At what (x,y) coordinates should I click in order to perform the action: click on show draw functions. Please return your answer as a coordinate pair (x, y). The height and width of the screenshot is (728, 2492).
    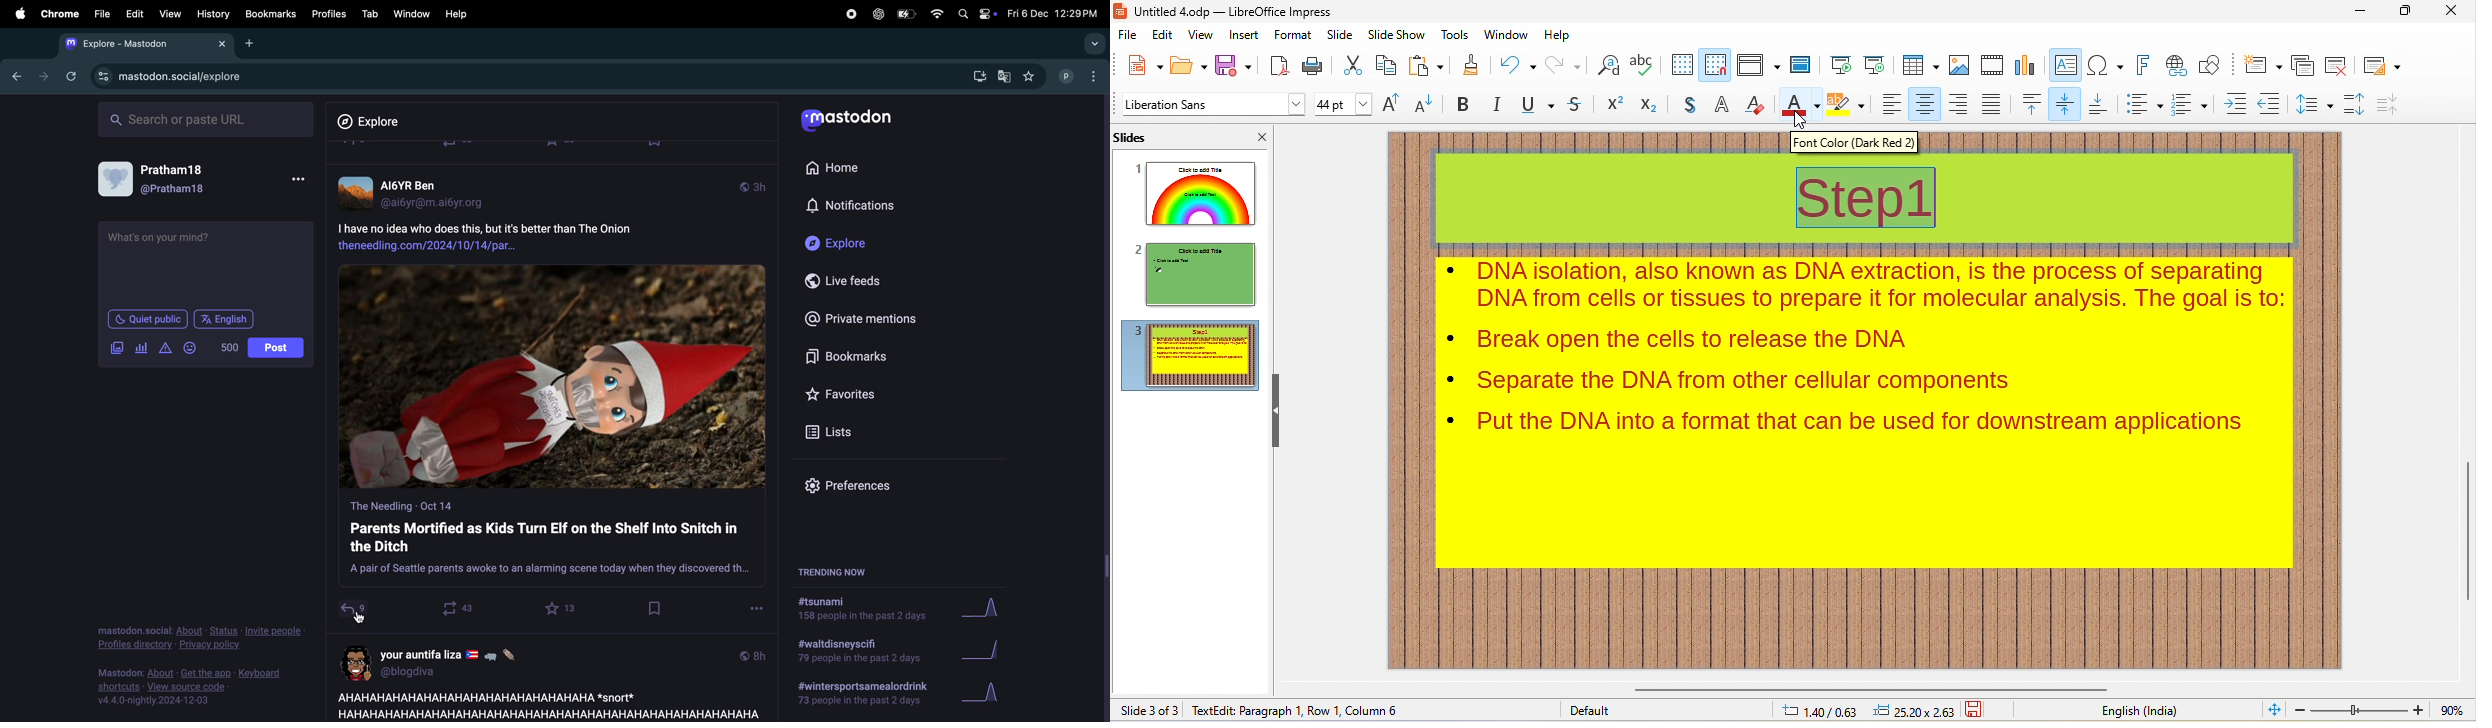
    Looking at the image, I should click on (2212, 65).